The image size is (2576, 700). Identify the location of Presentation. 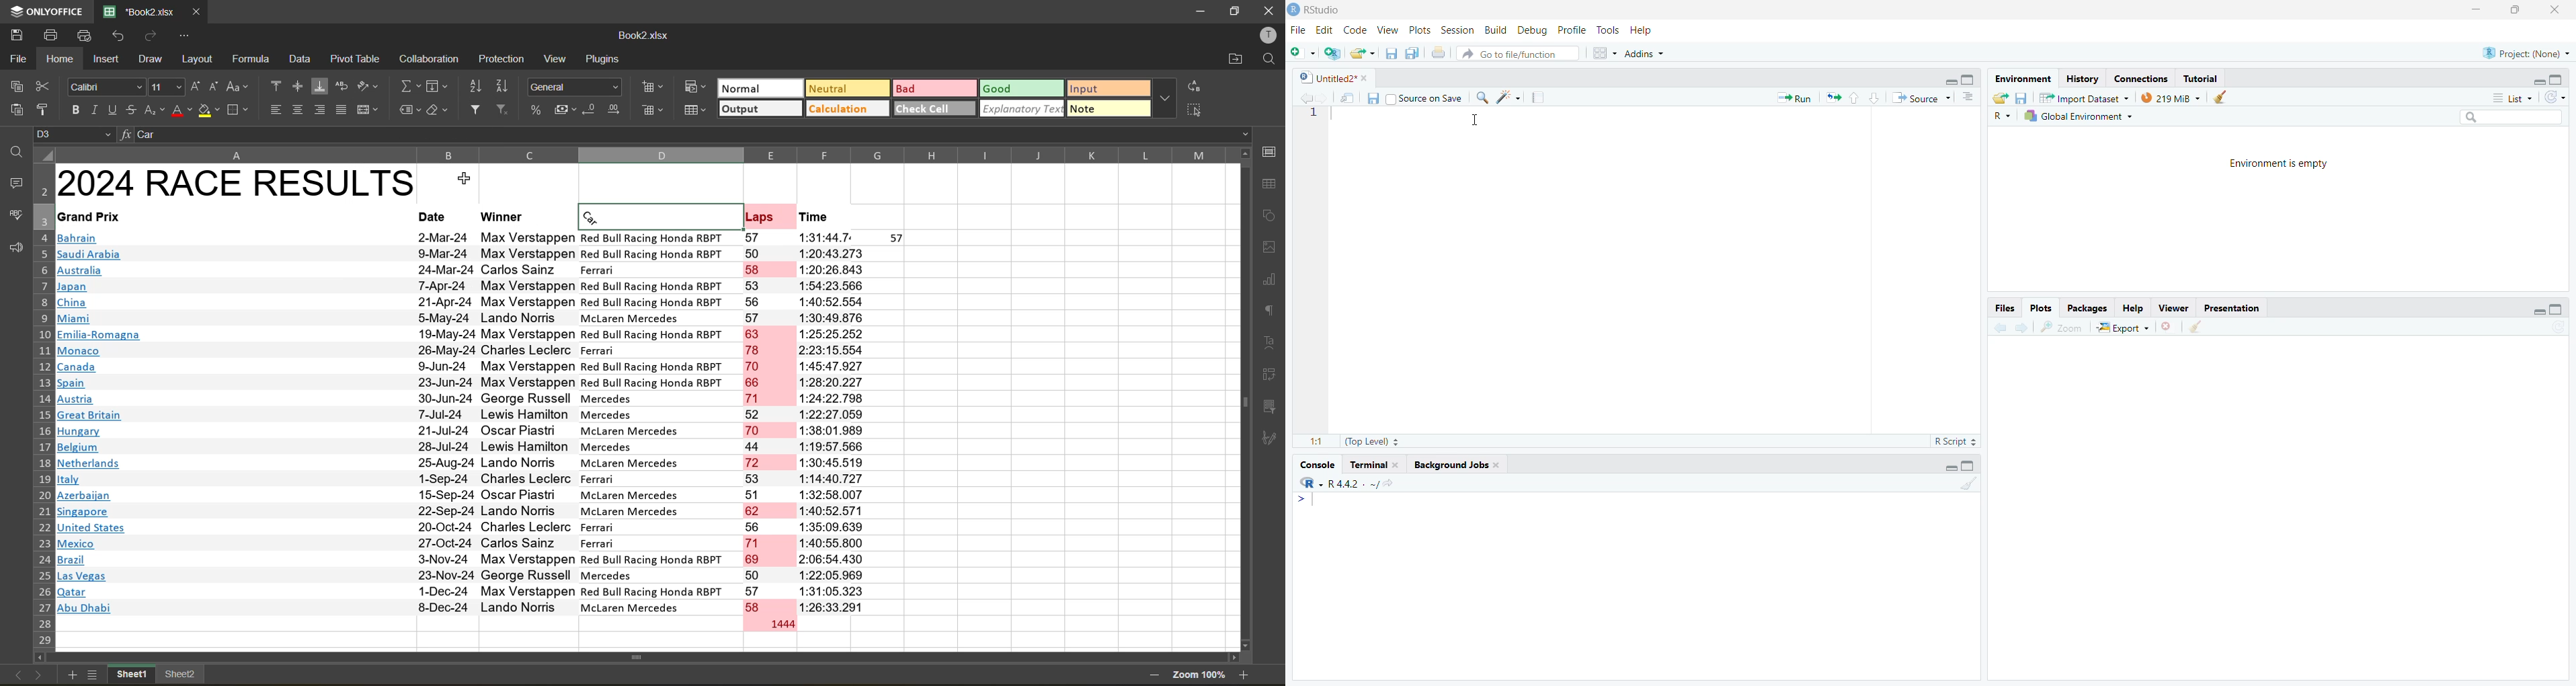
(2232, 308).